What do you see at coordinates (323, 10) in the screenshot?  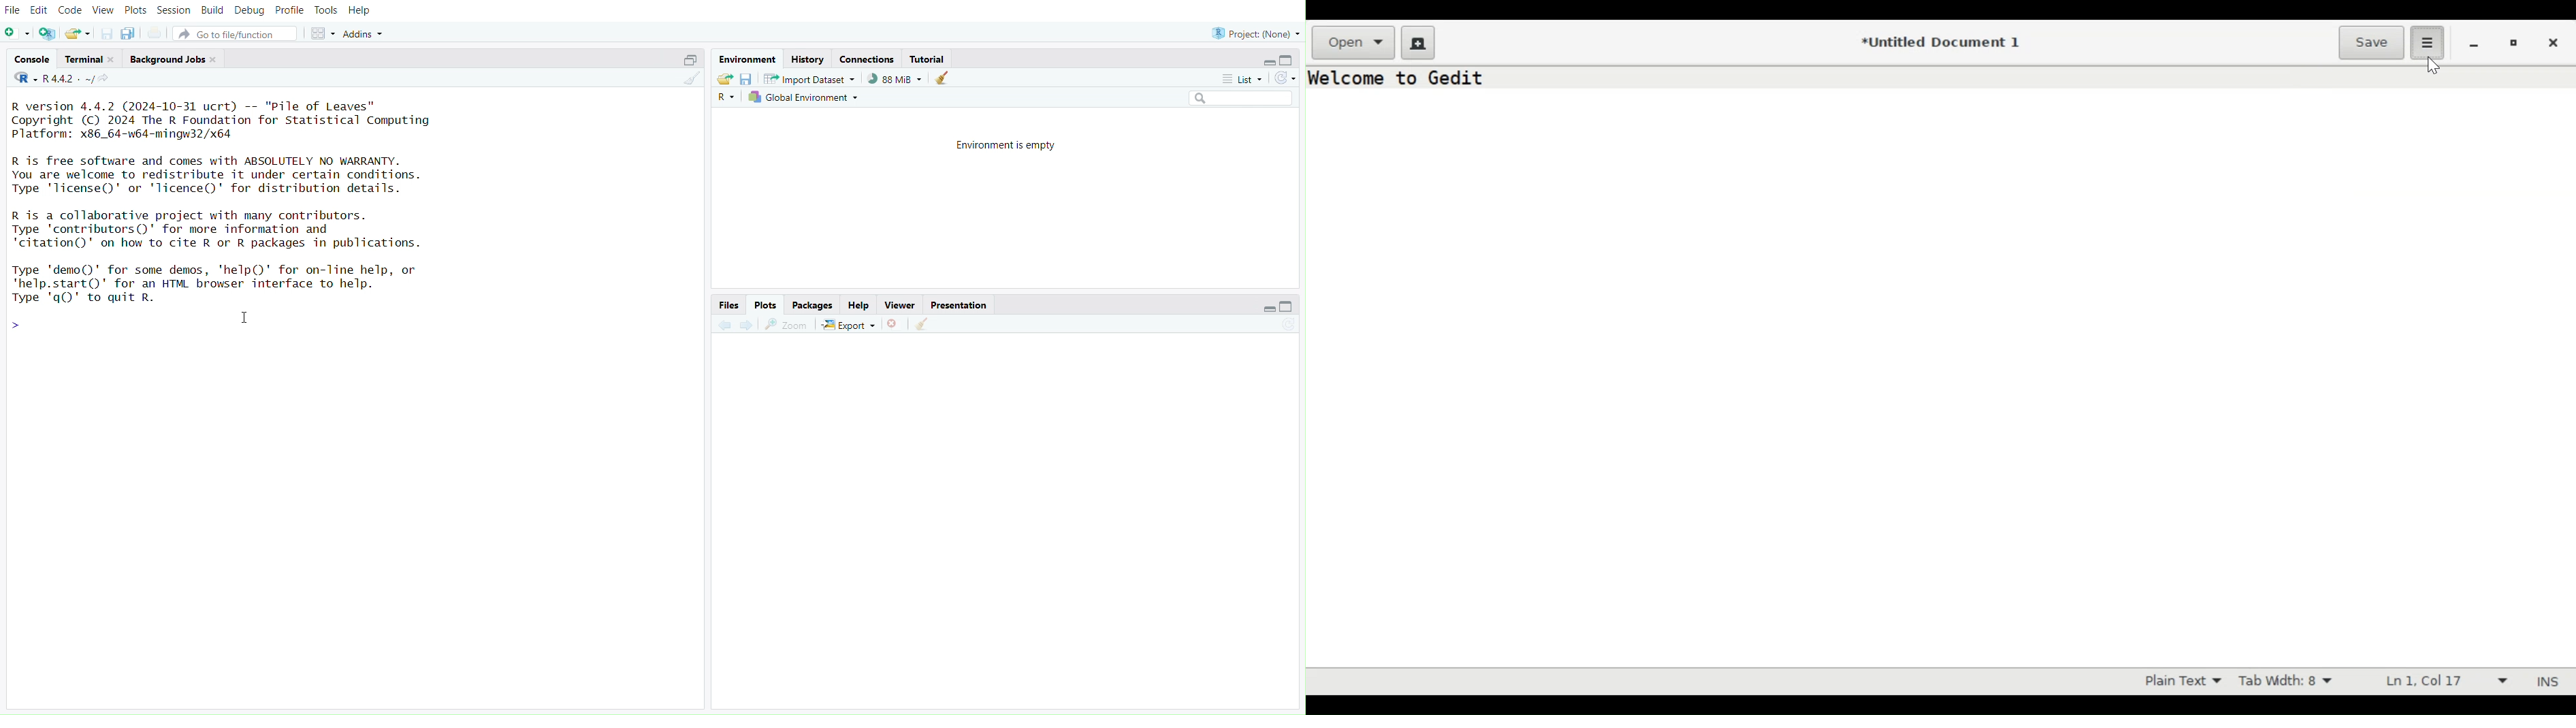 I see `Tools` at bounding box center [323, 10].